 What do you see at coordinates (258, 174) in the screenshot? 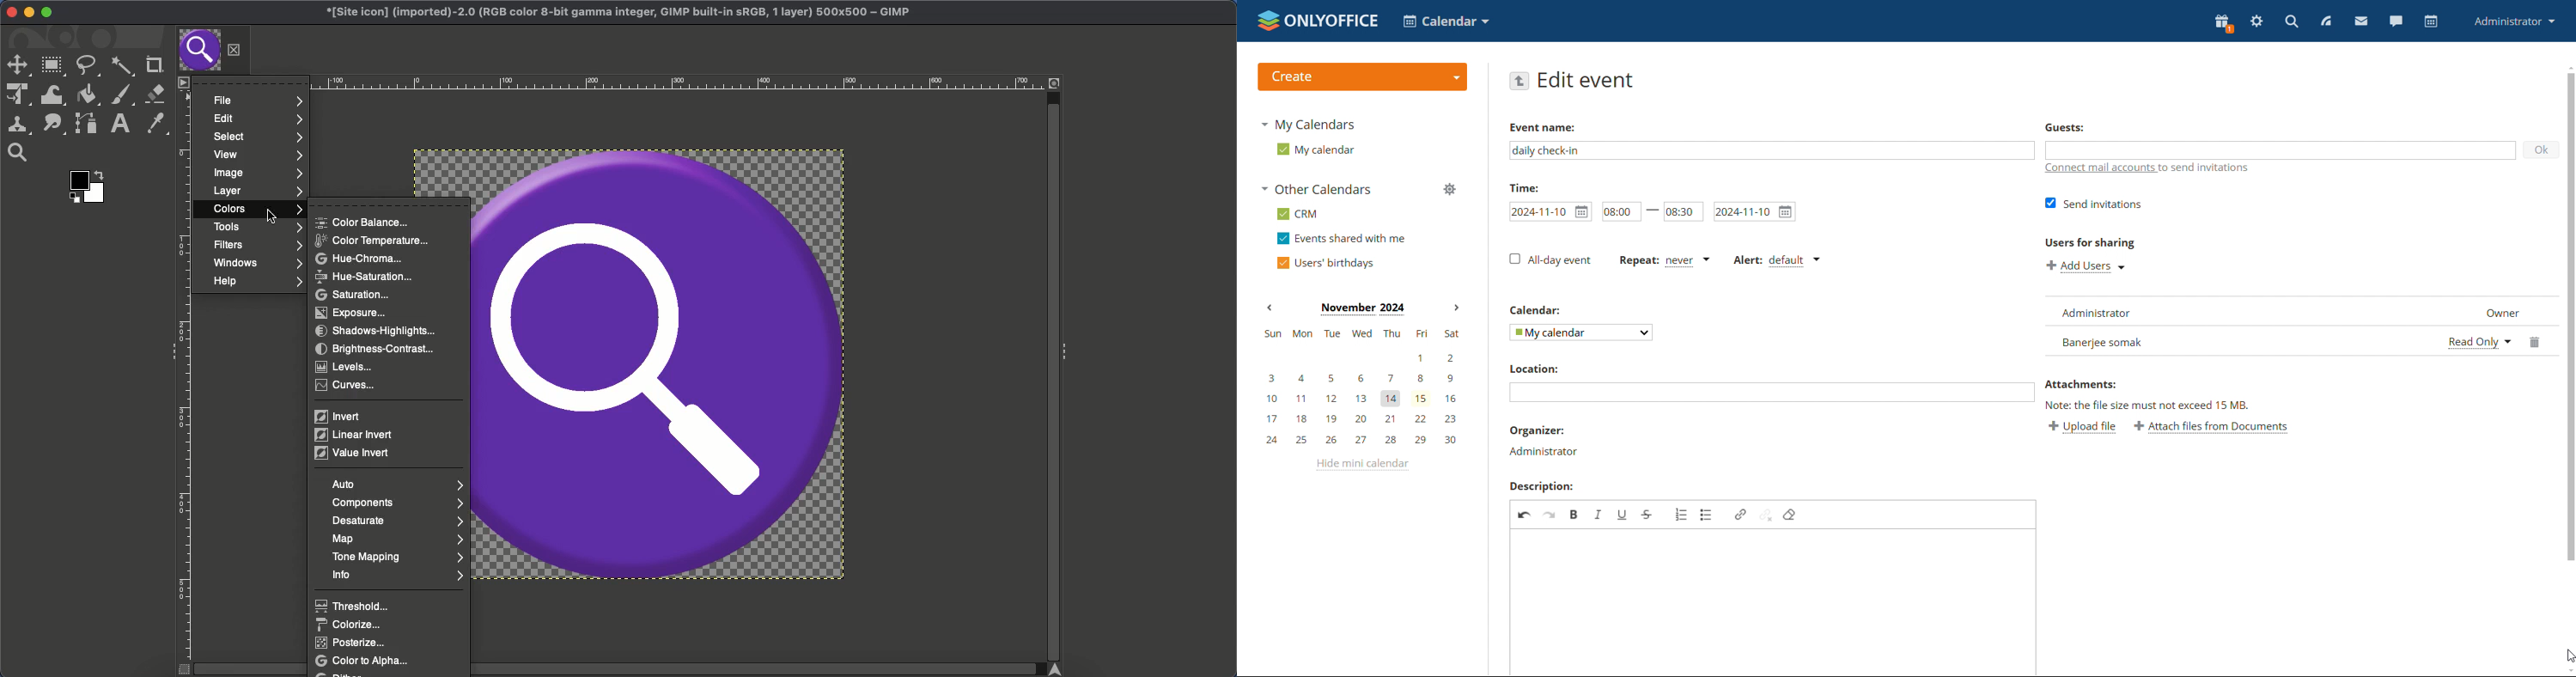
I see `Image` at bounding box center [258, 174].